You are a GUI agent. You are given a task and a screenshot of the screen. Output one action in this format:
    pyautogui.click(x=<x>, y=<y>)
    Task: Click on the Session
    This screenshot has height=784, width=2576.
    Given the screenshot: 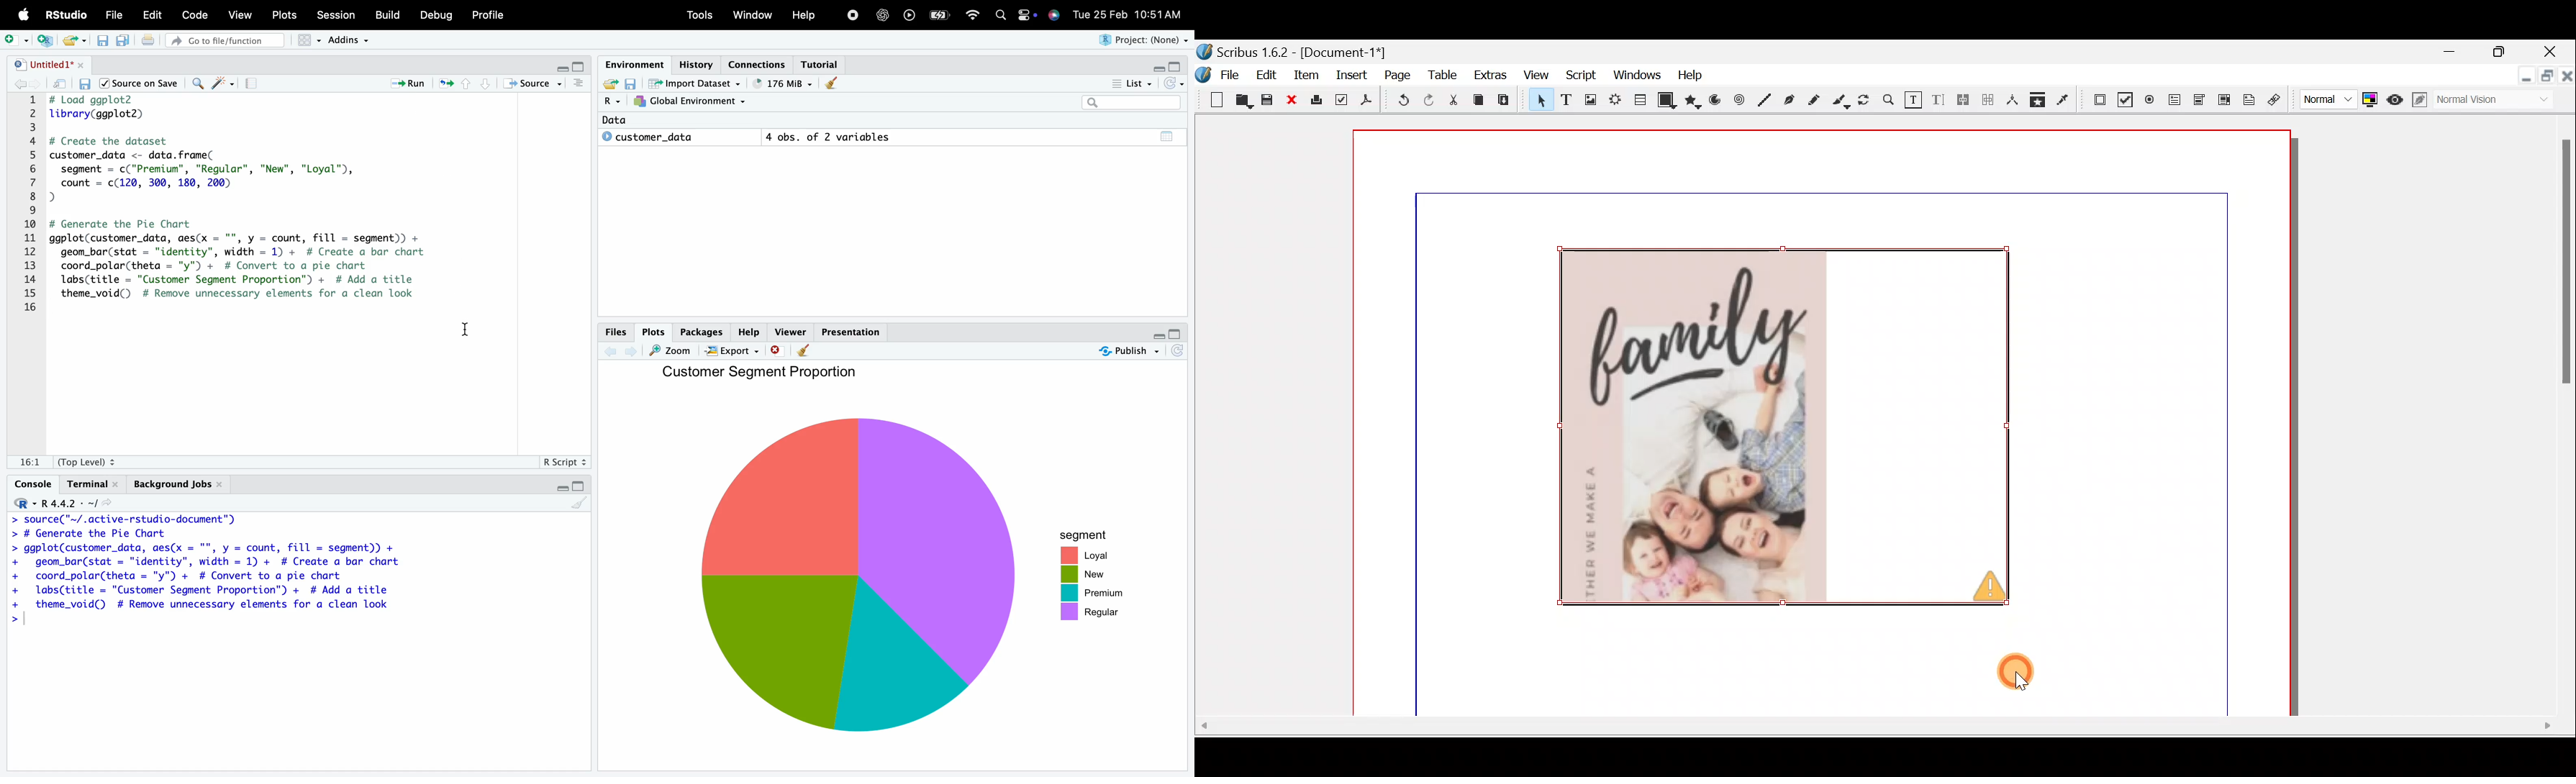 What is the action you would take?
    pyautogui.click(x=339, y=15)
    